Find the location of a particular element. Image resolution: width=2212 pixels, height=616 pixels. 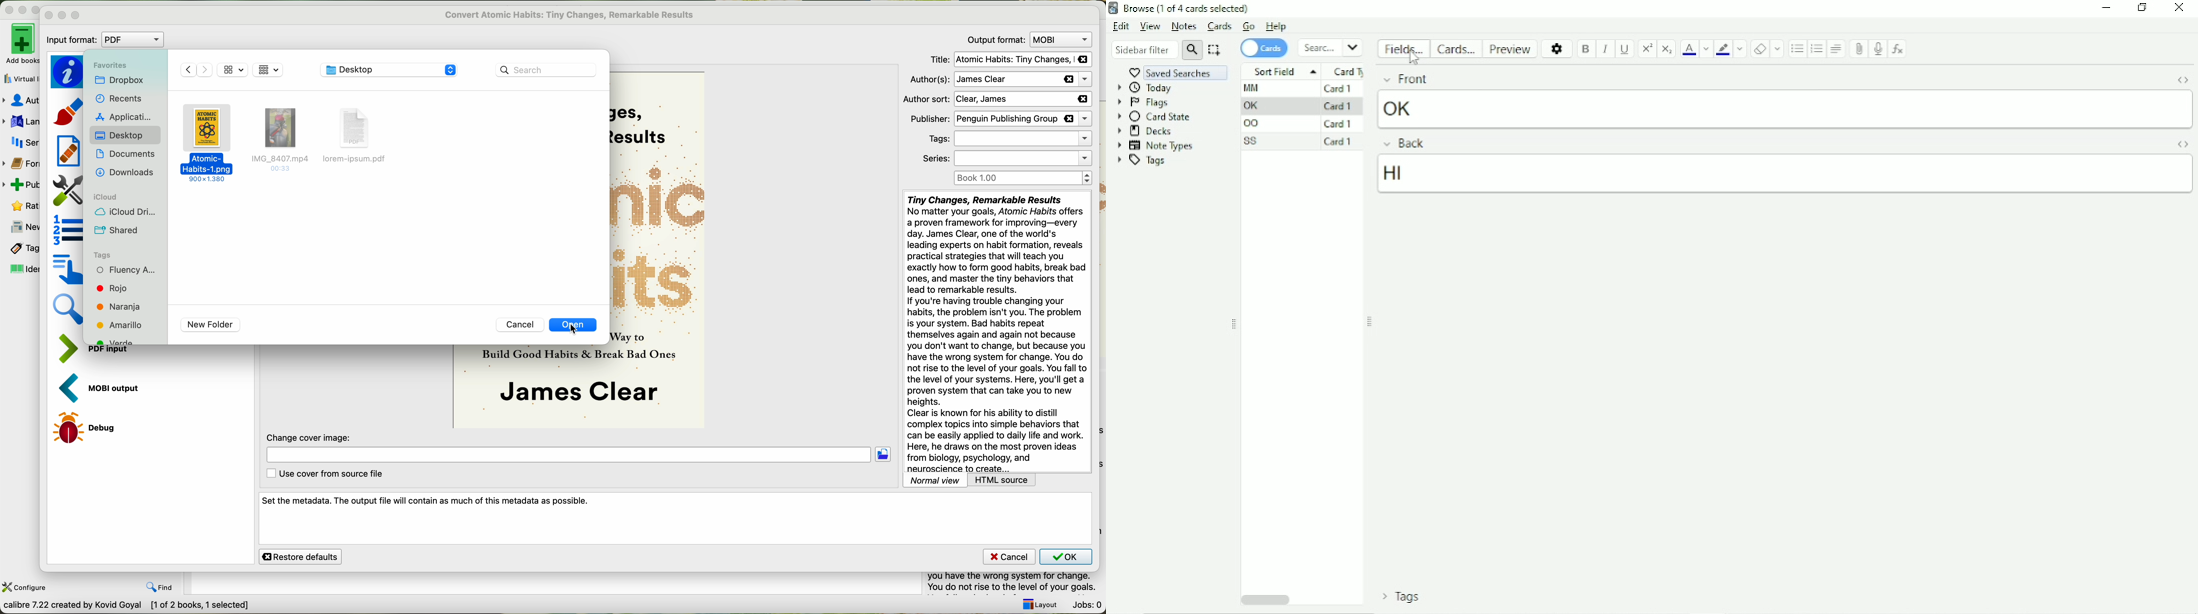

shared is located at coordinates (119, 231).